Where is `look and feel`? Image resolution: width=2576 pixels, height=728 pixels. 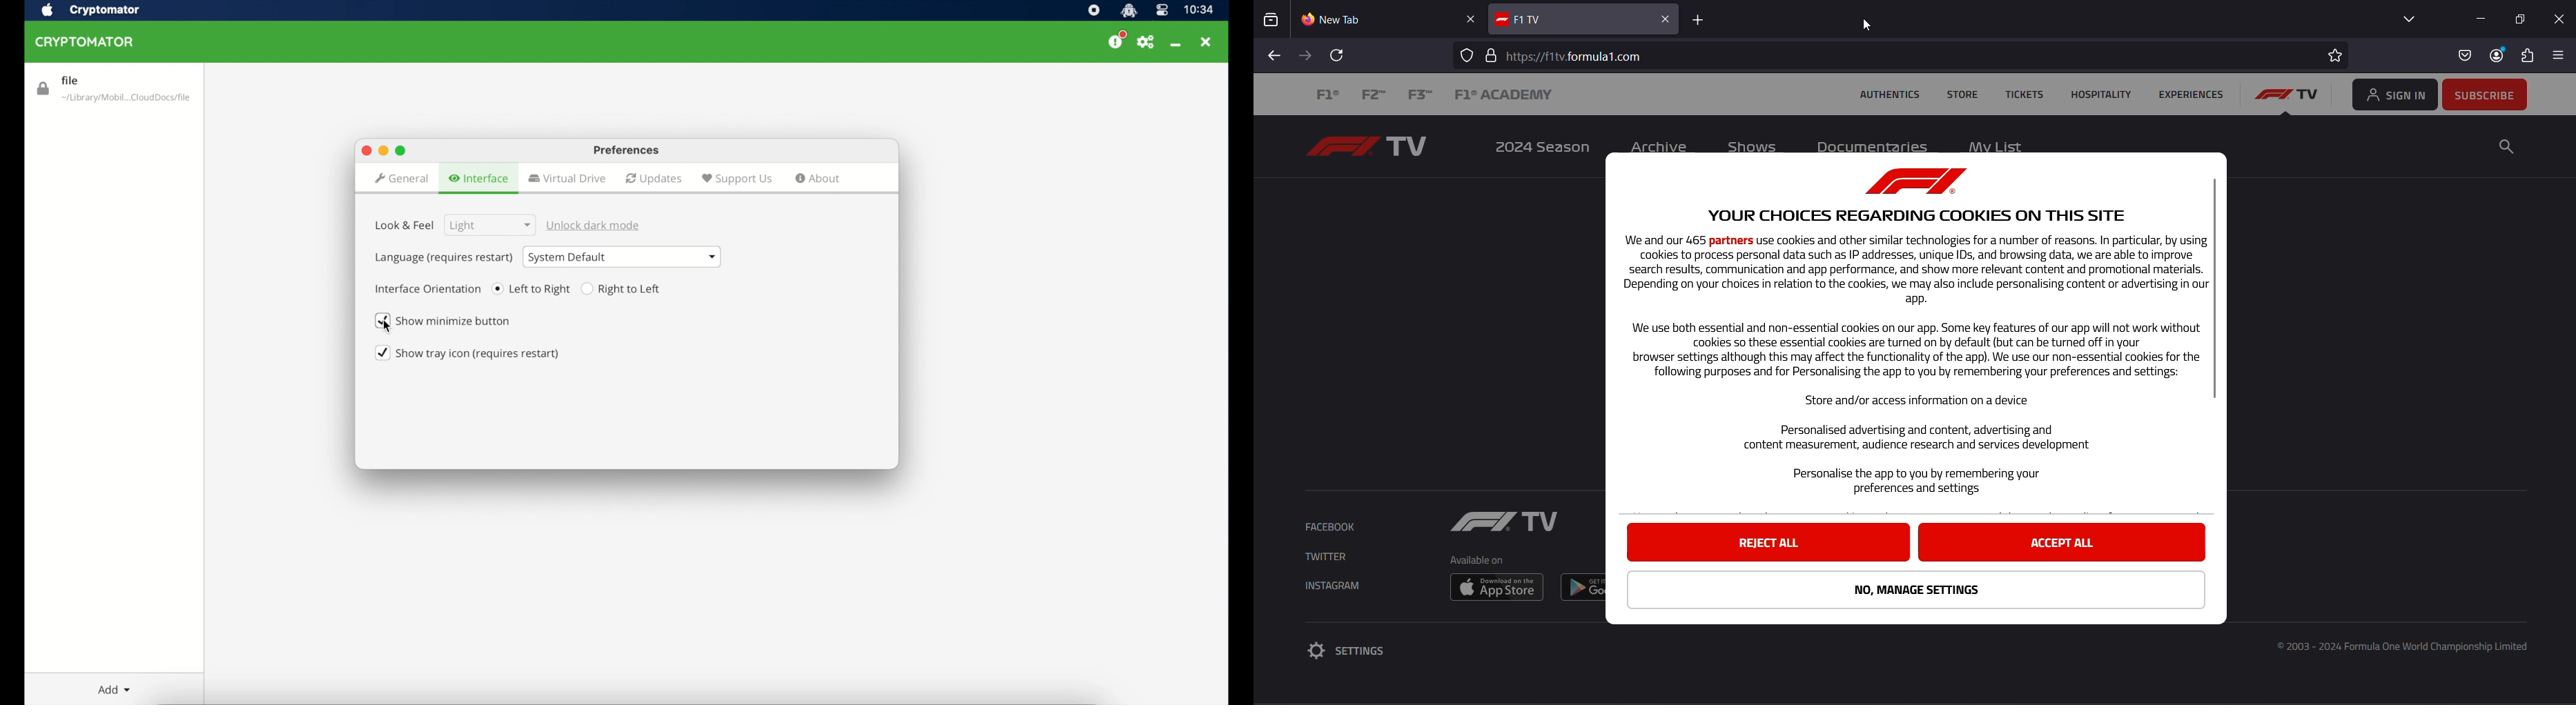
look and feel is located at coordinates (405, 231).